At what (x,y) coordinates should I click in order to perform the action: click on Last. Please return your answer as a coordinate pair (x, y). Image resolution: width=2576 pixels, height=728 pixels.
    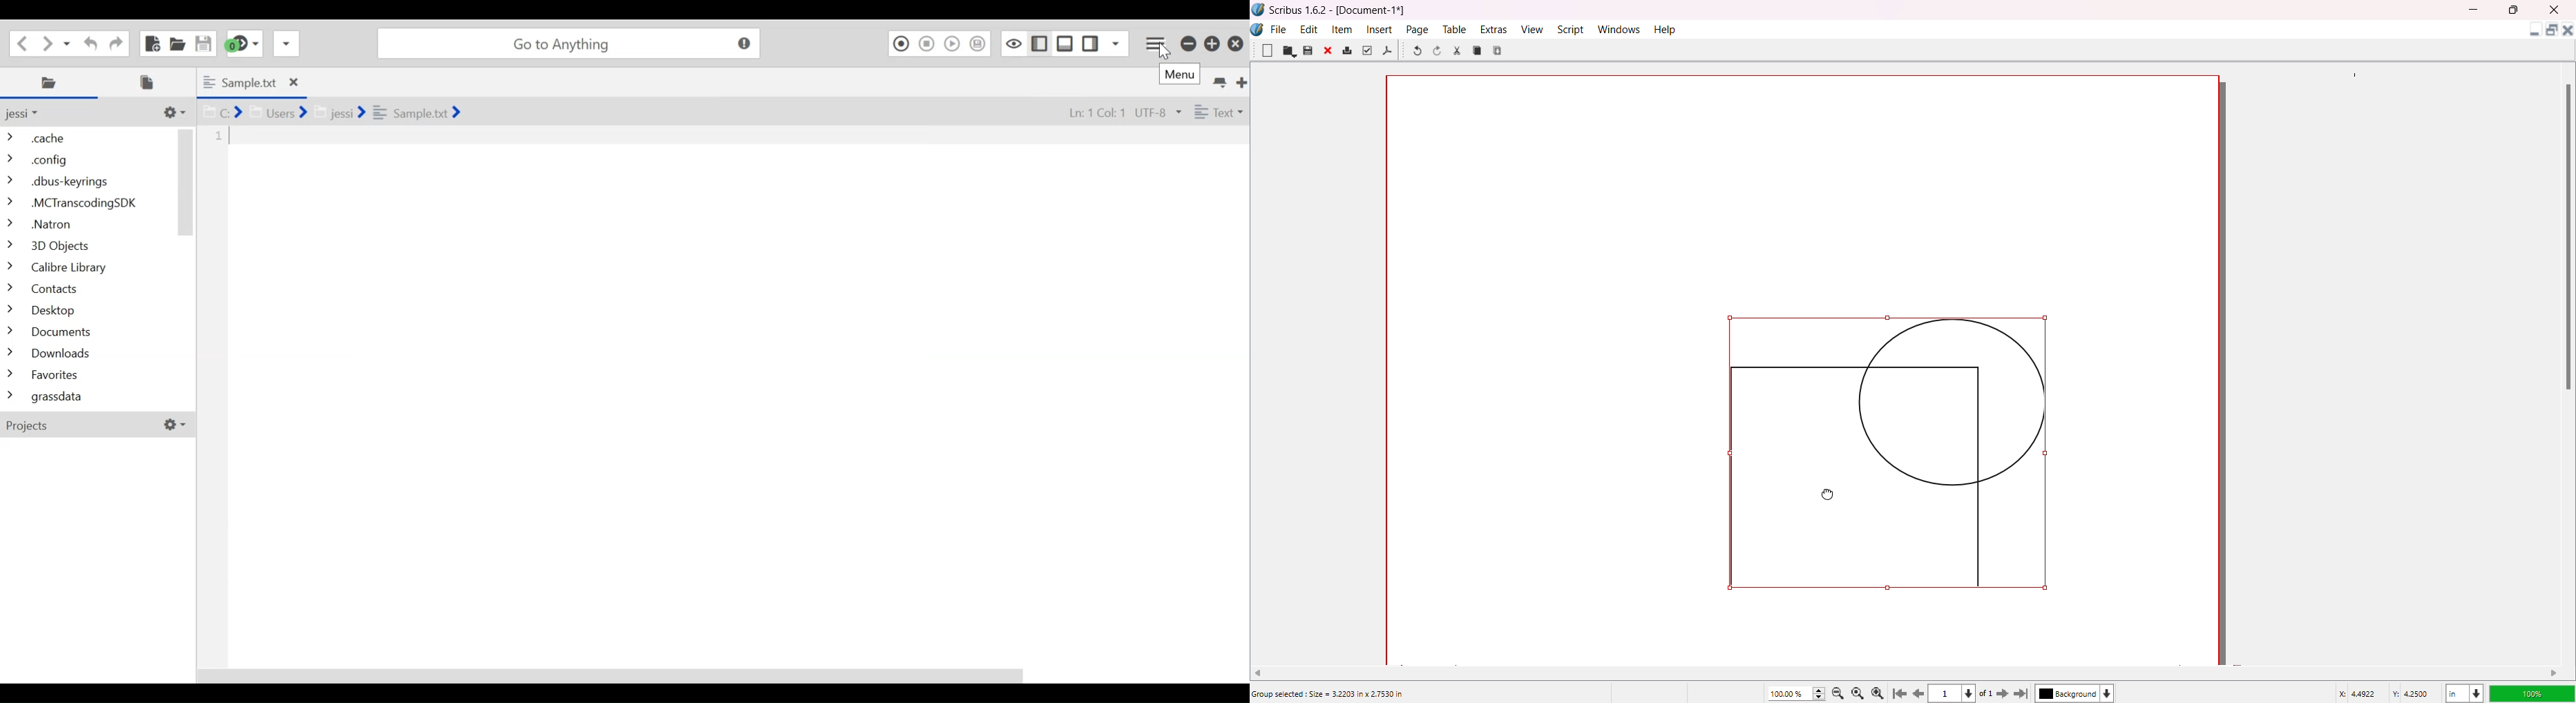
    Looking at the image, I should click on (2023, 693).